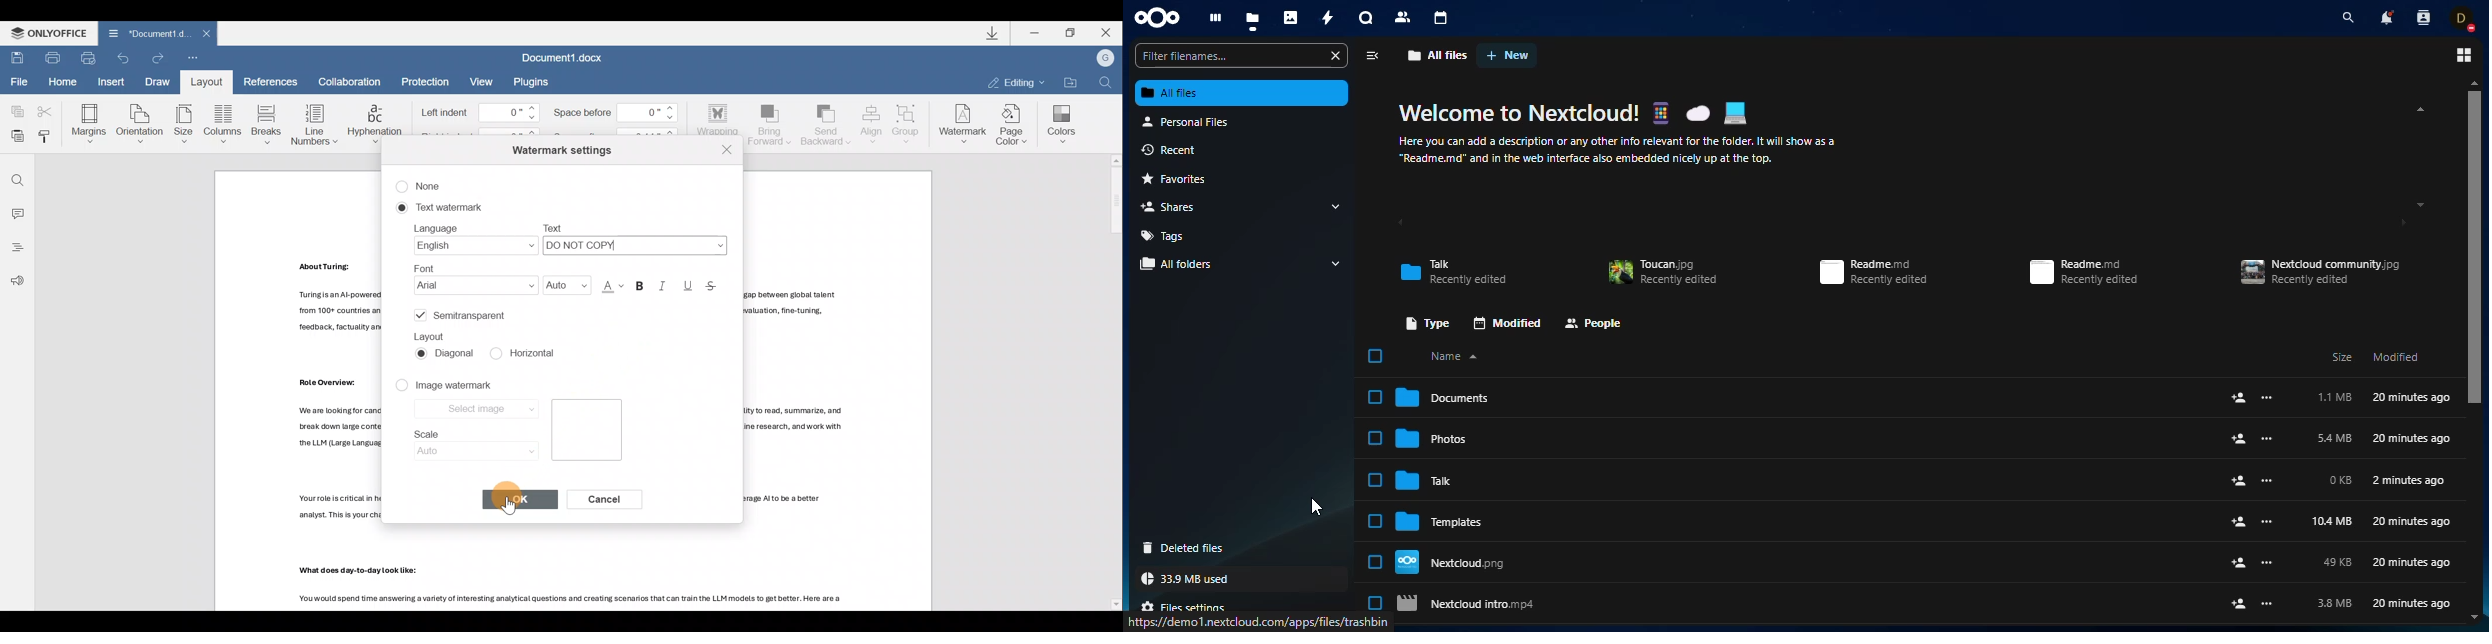  Describe the element at coordinates (1404, 16) in the screenshot. I see `Contacts` at that location.